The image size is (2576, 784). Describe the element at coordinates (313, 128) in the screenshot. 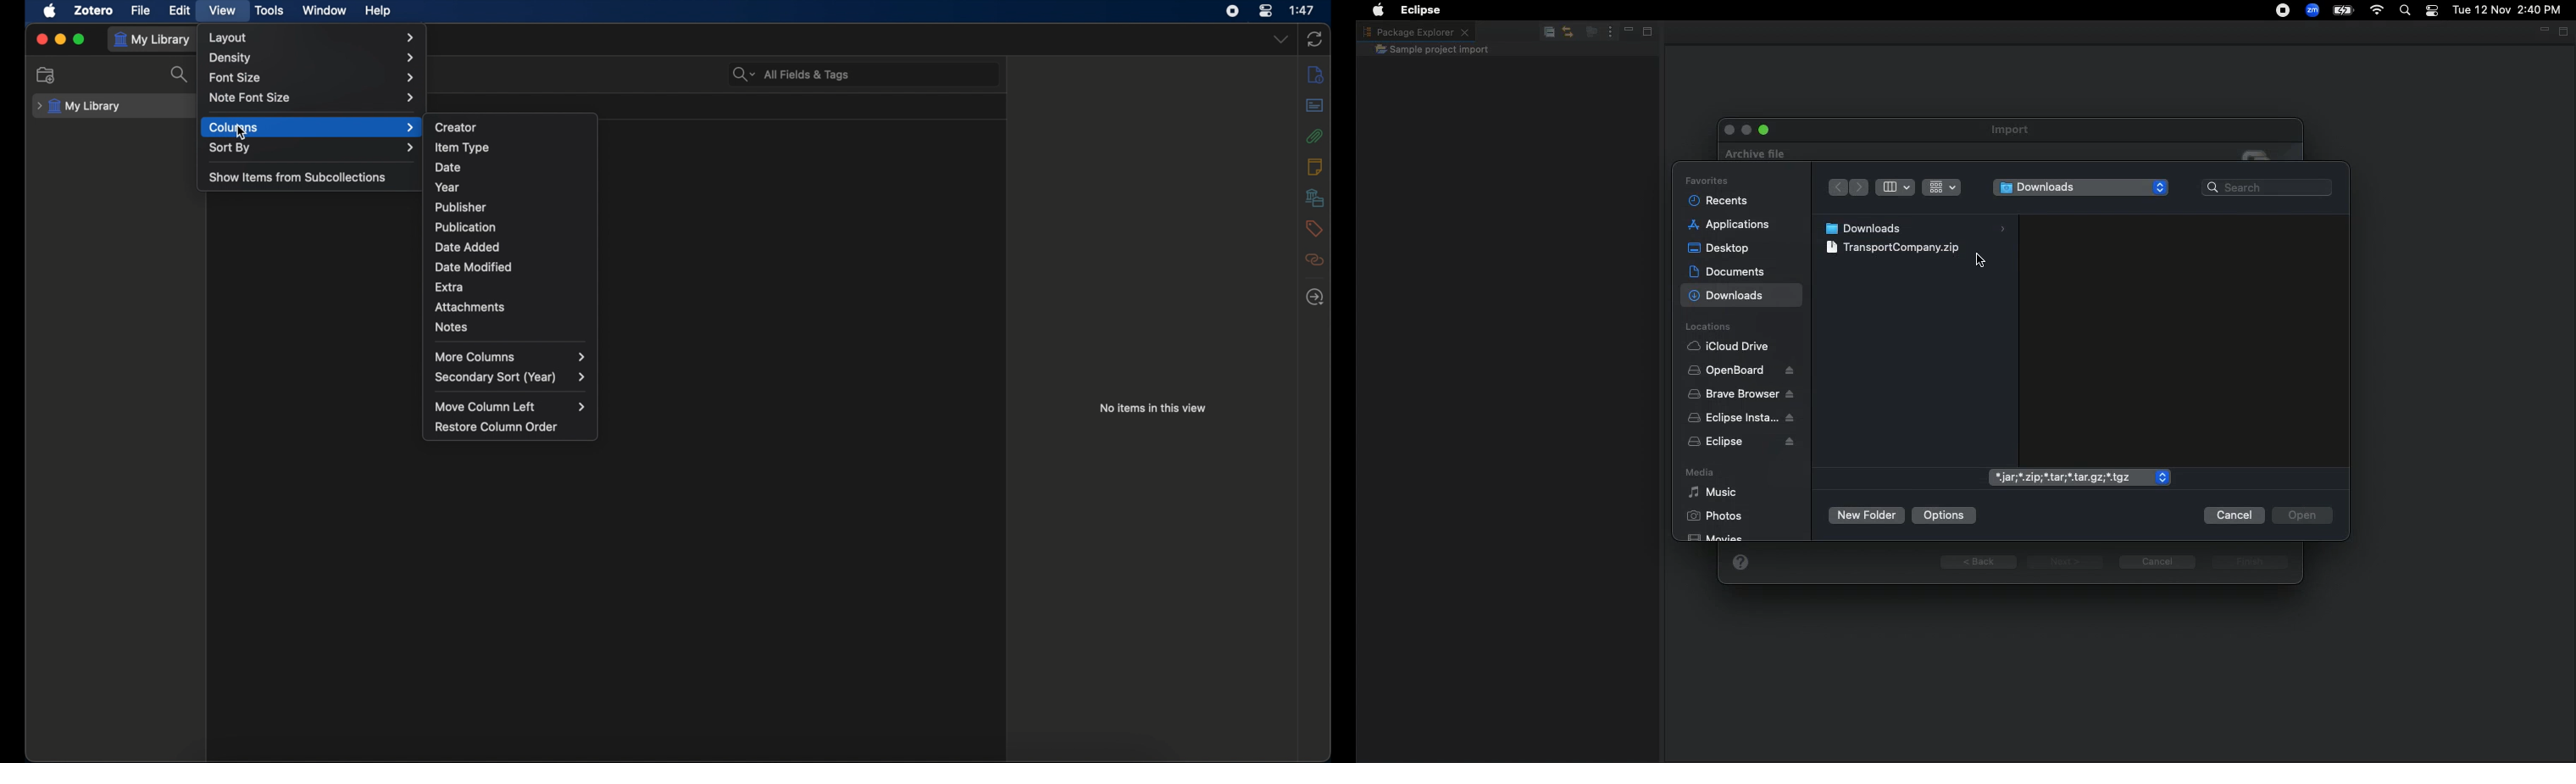

I see `columns` at that location.